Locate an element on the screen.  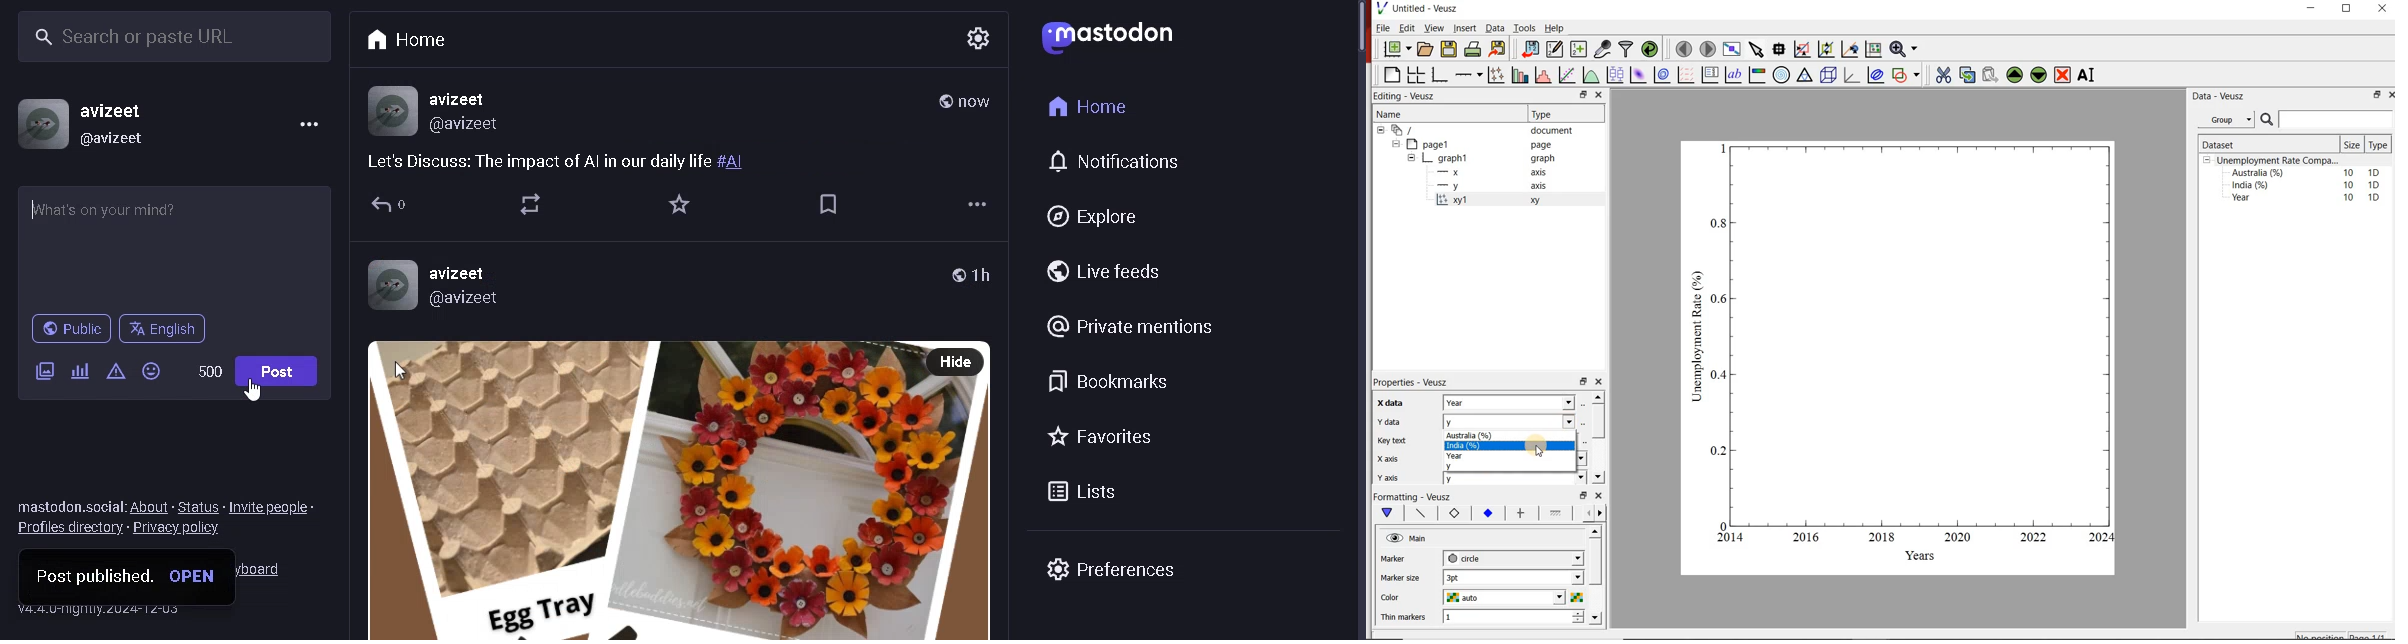
paste the widgets is located at coordinates (1991, 75).